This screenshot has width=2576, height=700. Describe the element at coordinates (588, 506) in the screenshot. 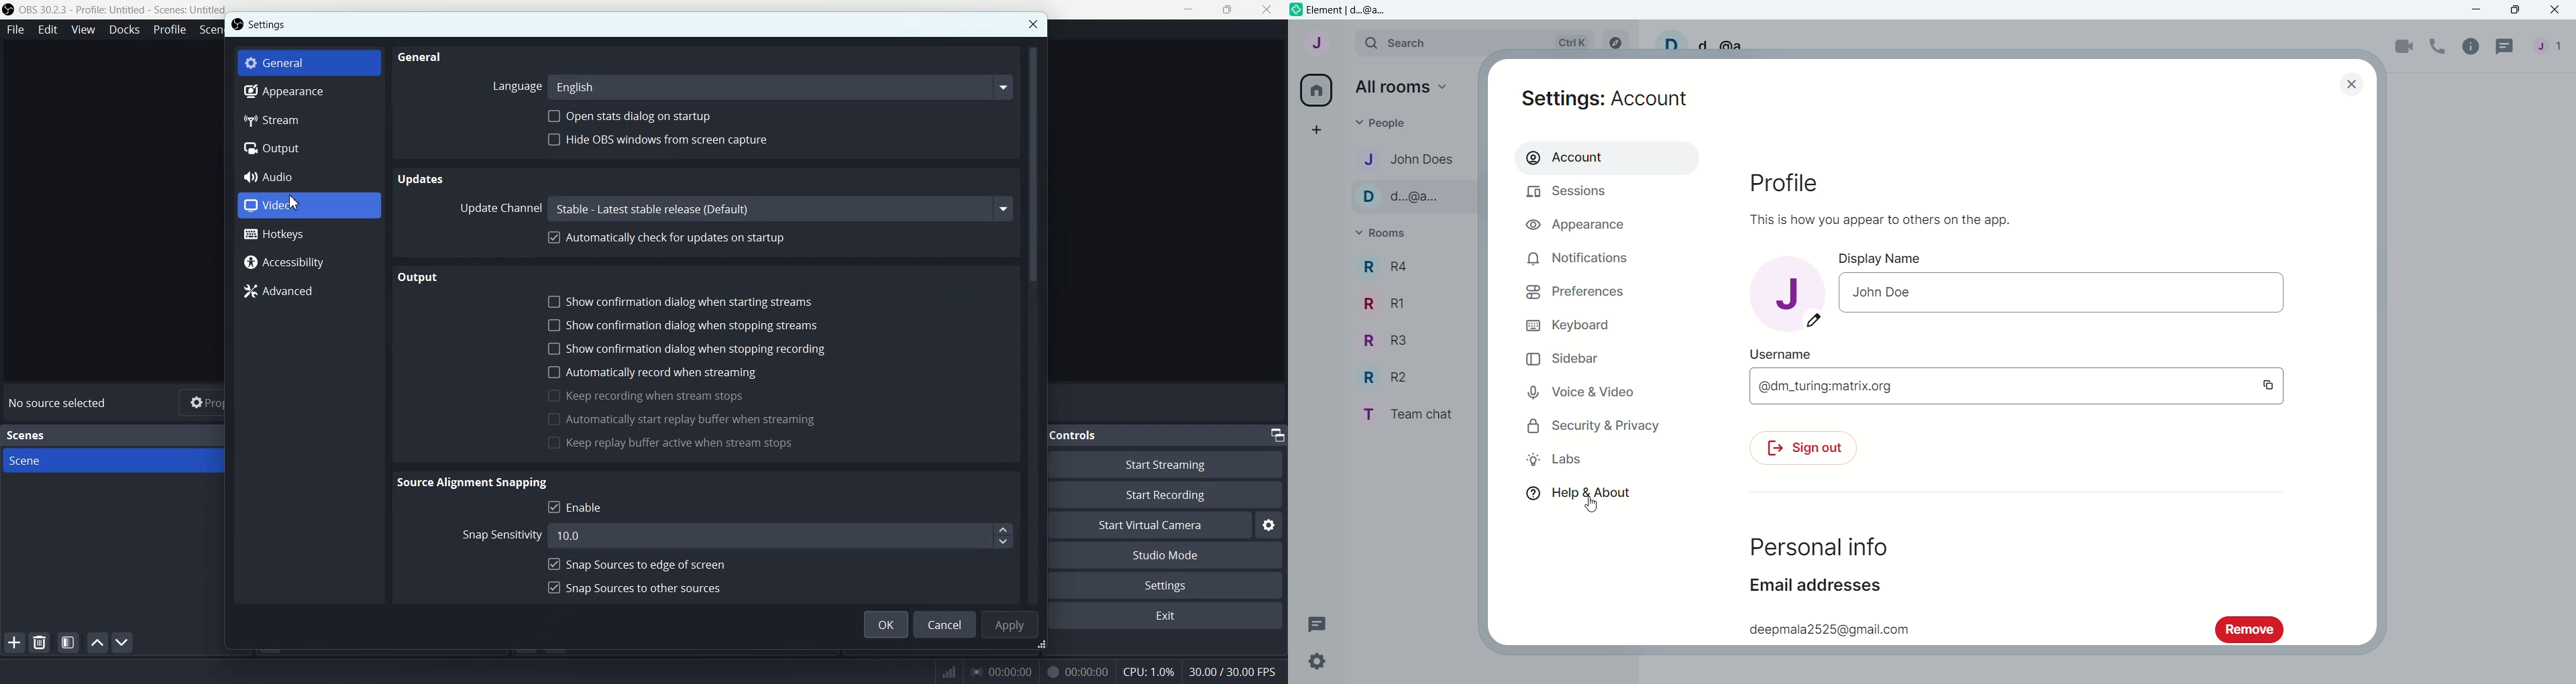

I see `Source alignment snapping enable` at that location.